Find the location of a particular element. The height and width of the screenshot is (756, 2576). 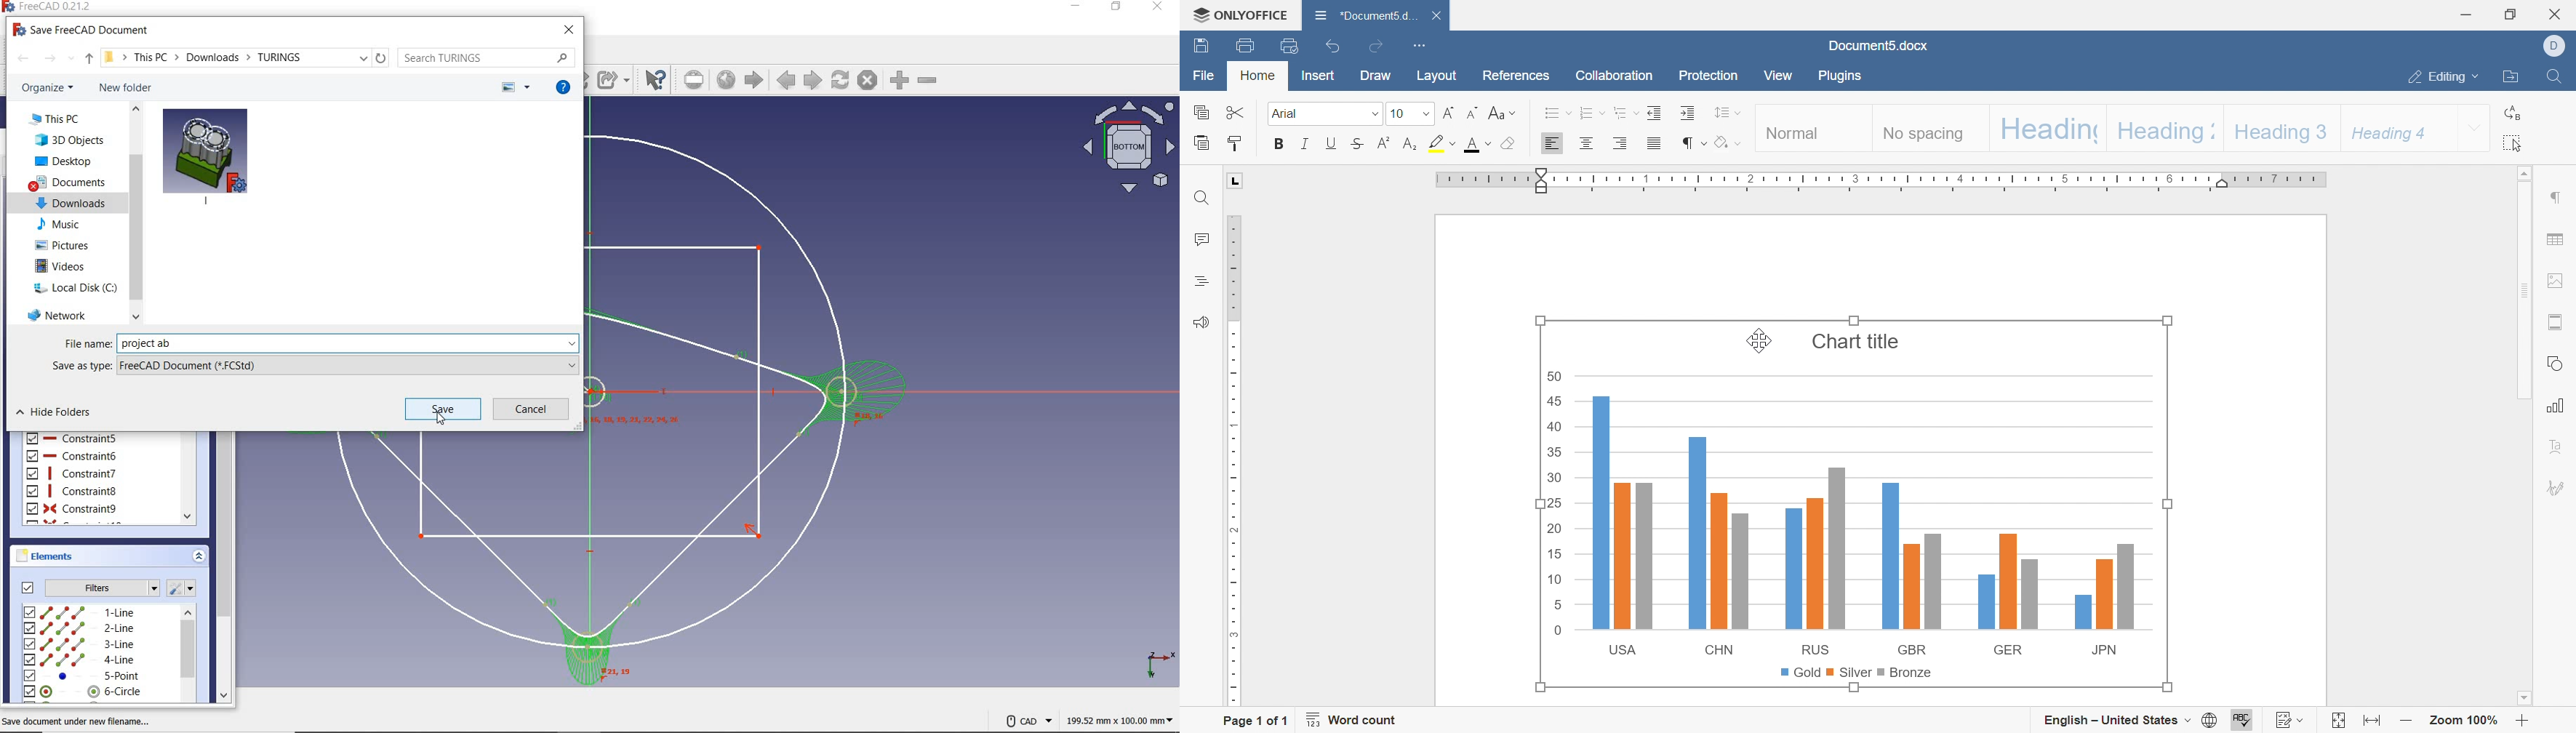

plugins is located at coordinates (1843, 76).